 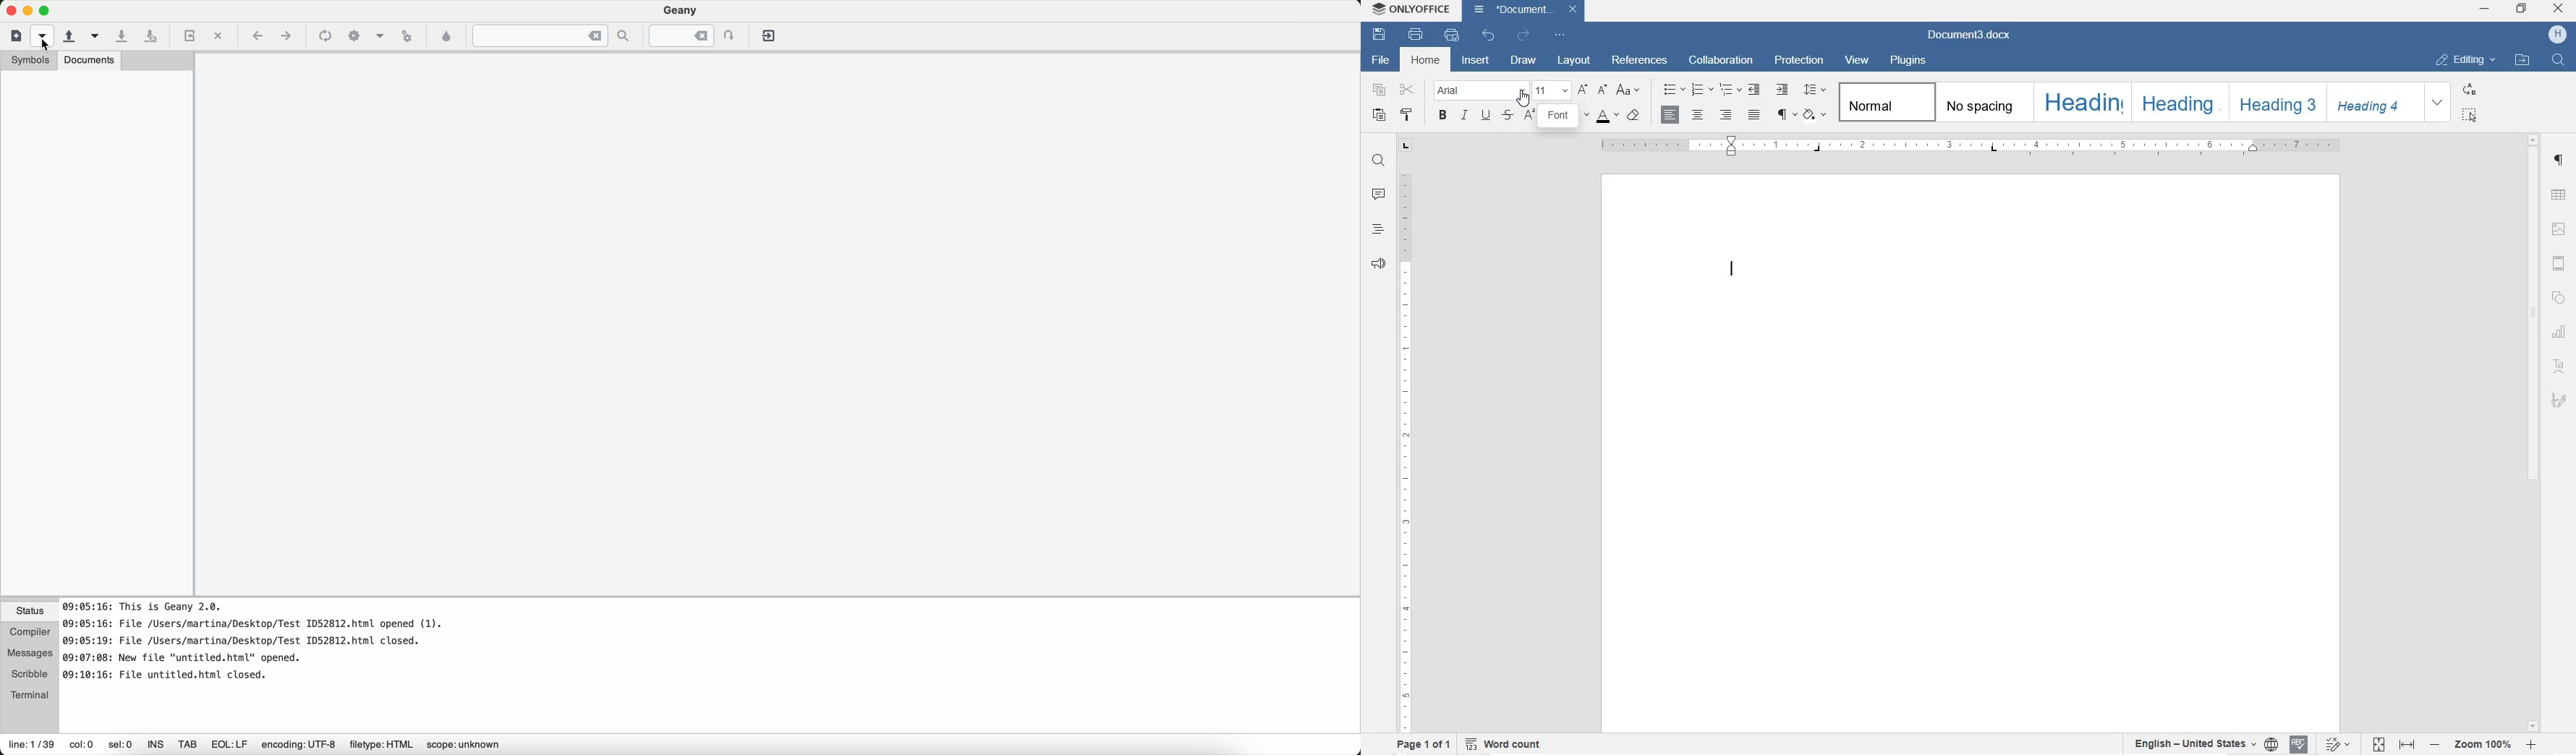 What do you see at coordinates (554, 37) in the screenshot?
I see `jump to the entered text in the current file` at bounding box center [554, 37].